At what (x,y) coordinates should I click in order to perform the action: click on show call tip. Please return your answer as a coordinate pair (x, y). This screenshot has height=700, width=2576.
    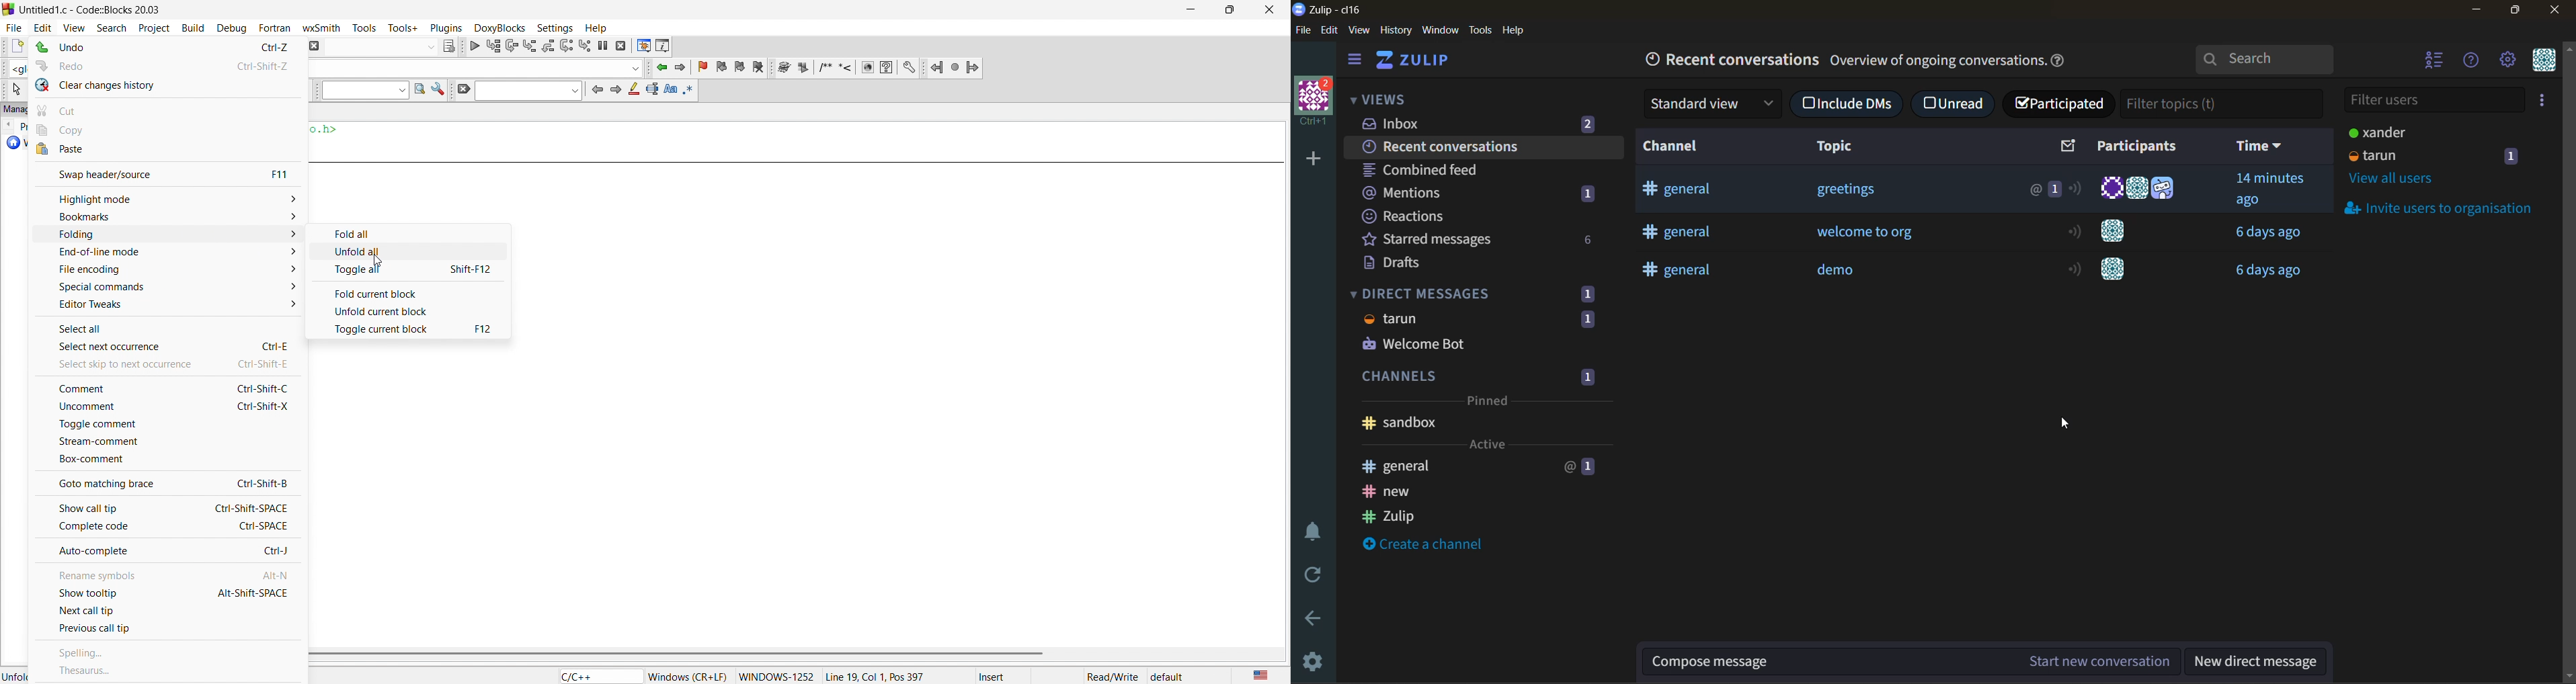
    Looking at the image, I should click on (163, 506).